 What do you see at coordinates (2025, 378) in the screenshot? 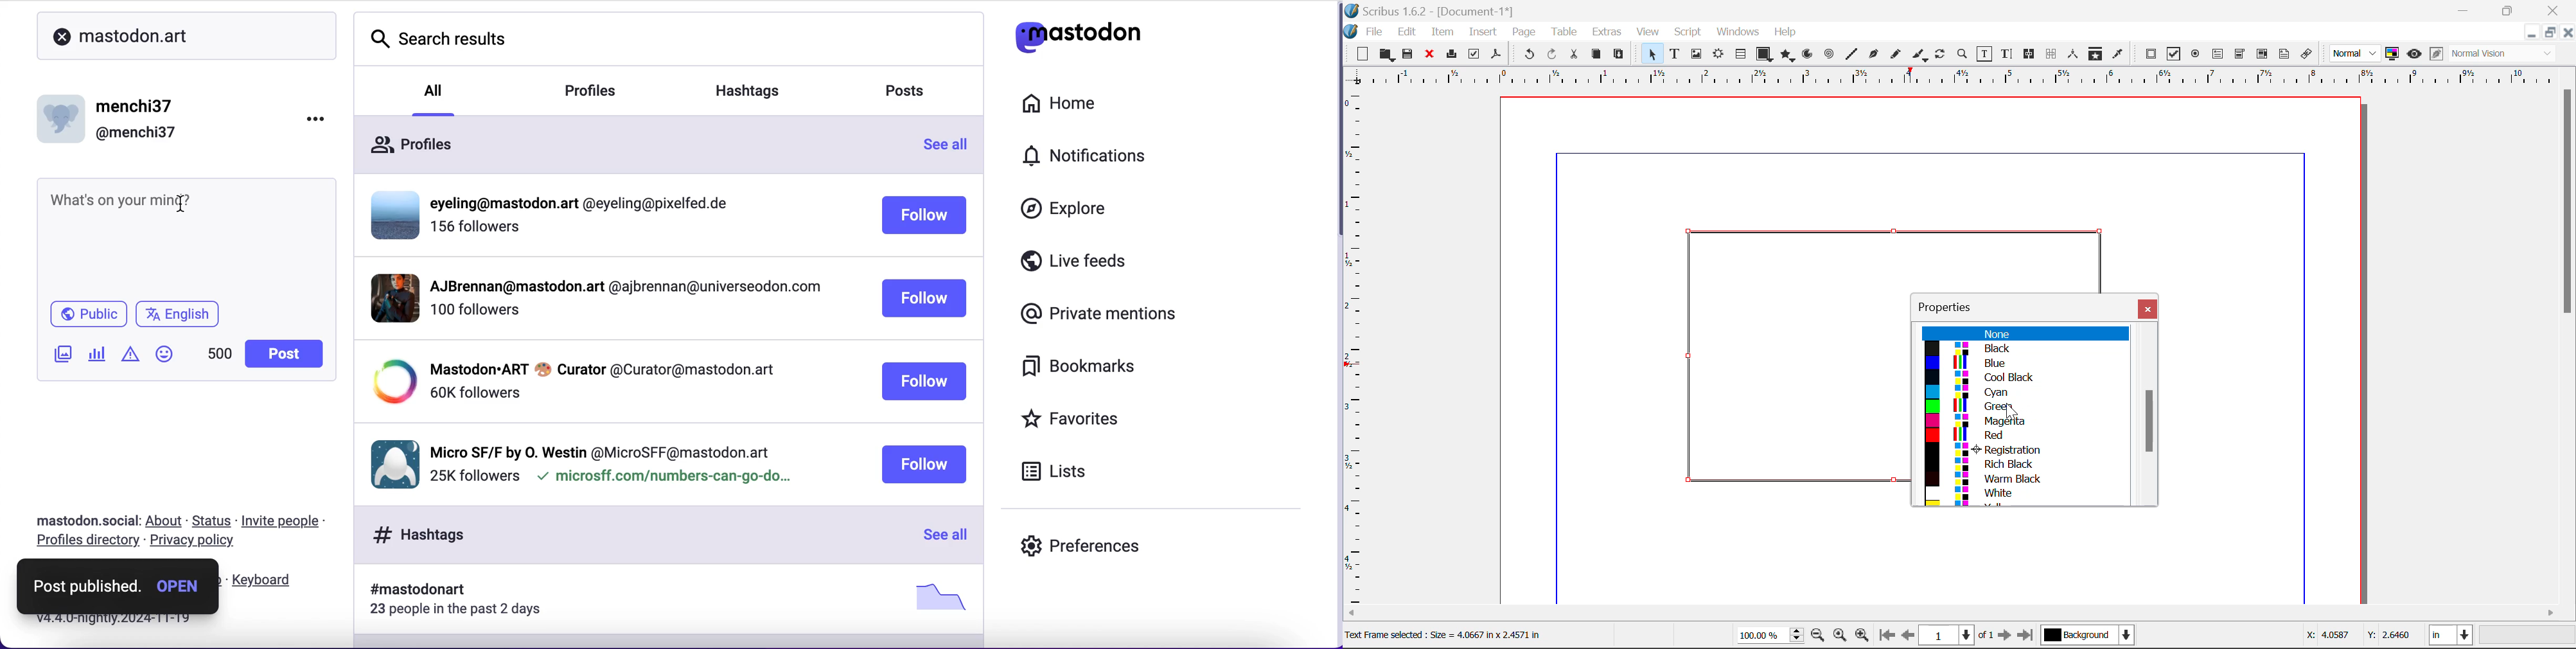
I see `Cool Black` at bounding box center [2025, 378].